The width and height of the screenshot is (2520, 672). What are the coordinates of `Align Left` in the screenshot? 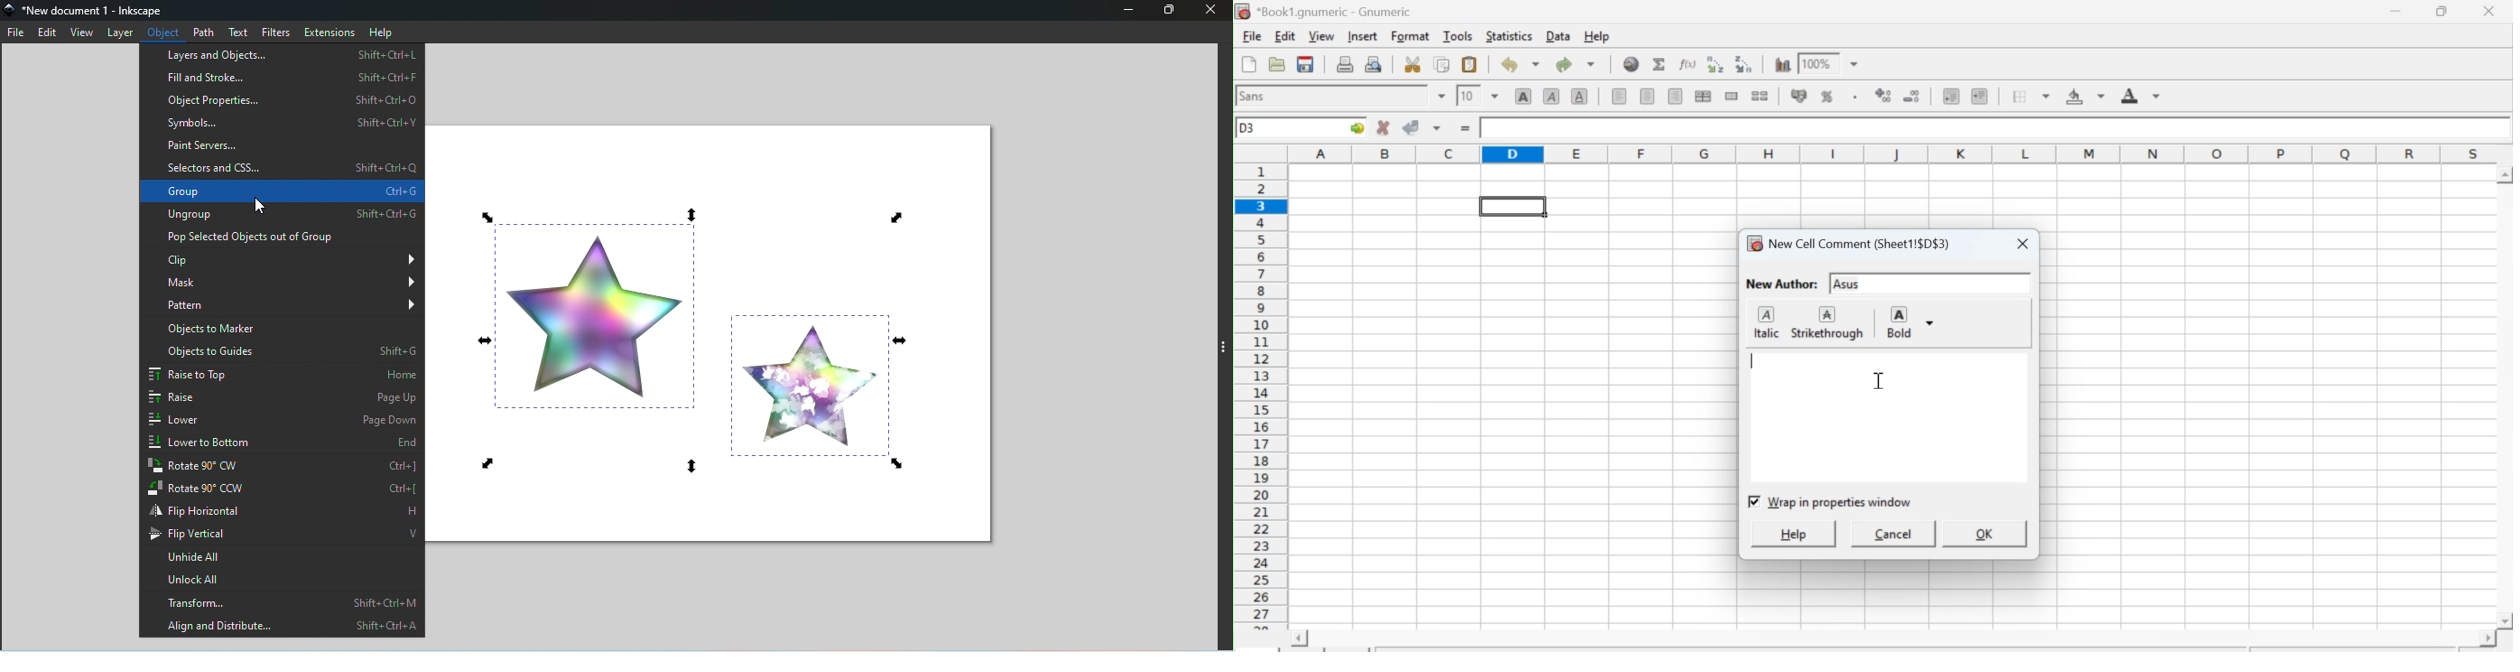 It's located at (1617, 97).